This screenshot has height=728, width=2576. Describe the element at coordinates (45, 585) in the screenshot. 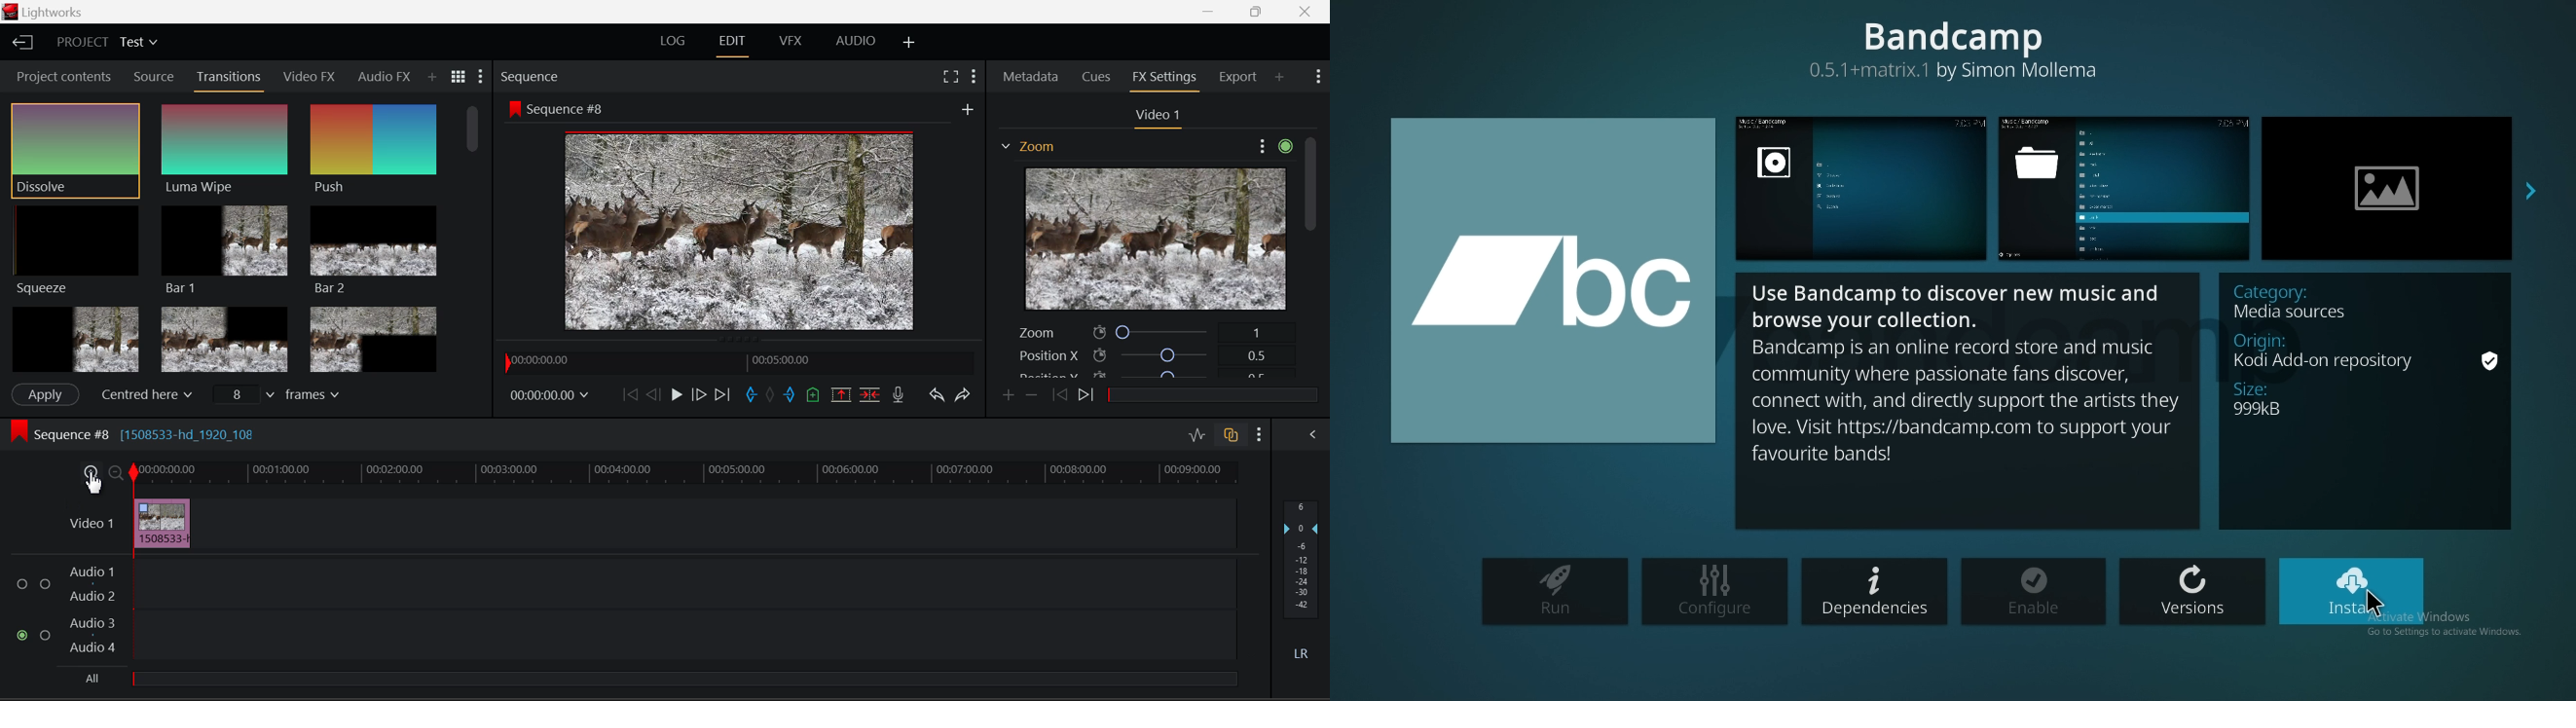

I see `Audio Input Checkbox` at that location.